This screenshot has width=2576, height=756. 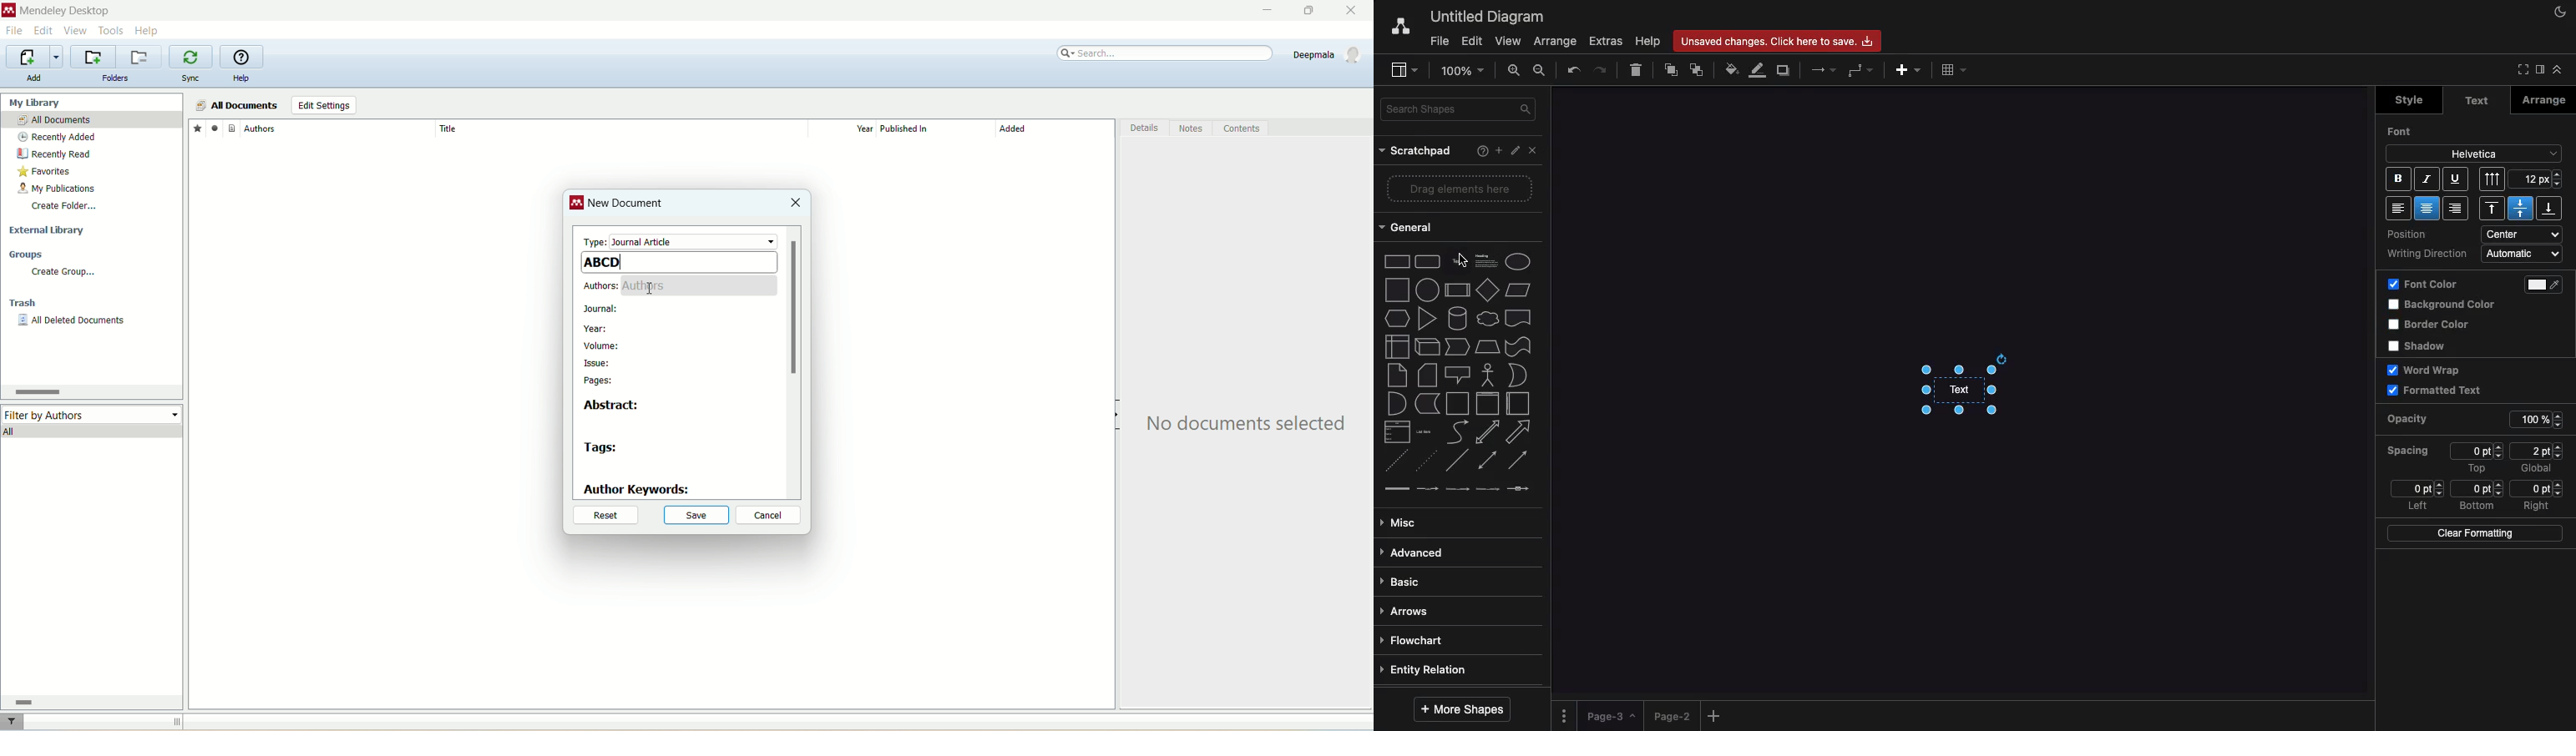 I want to click on recently added, so click(x=57, y=137).